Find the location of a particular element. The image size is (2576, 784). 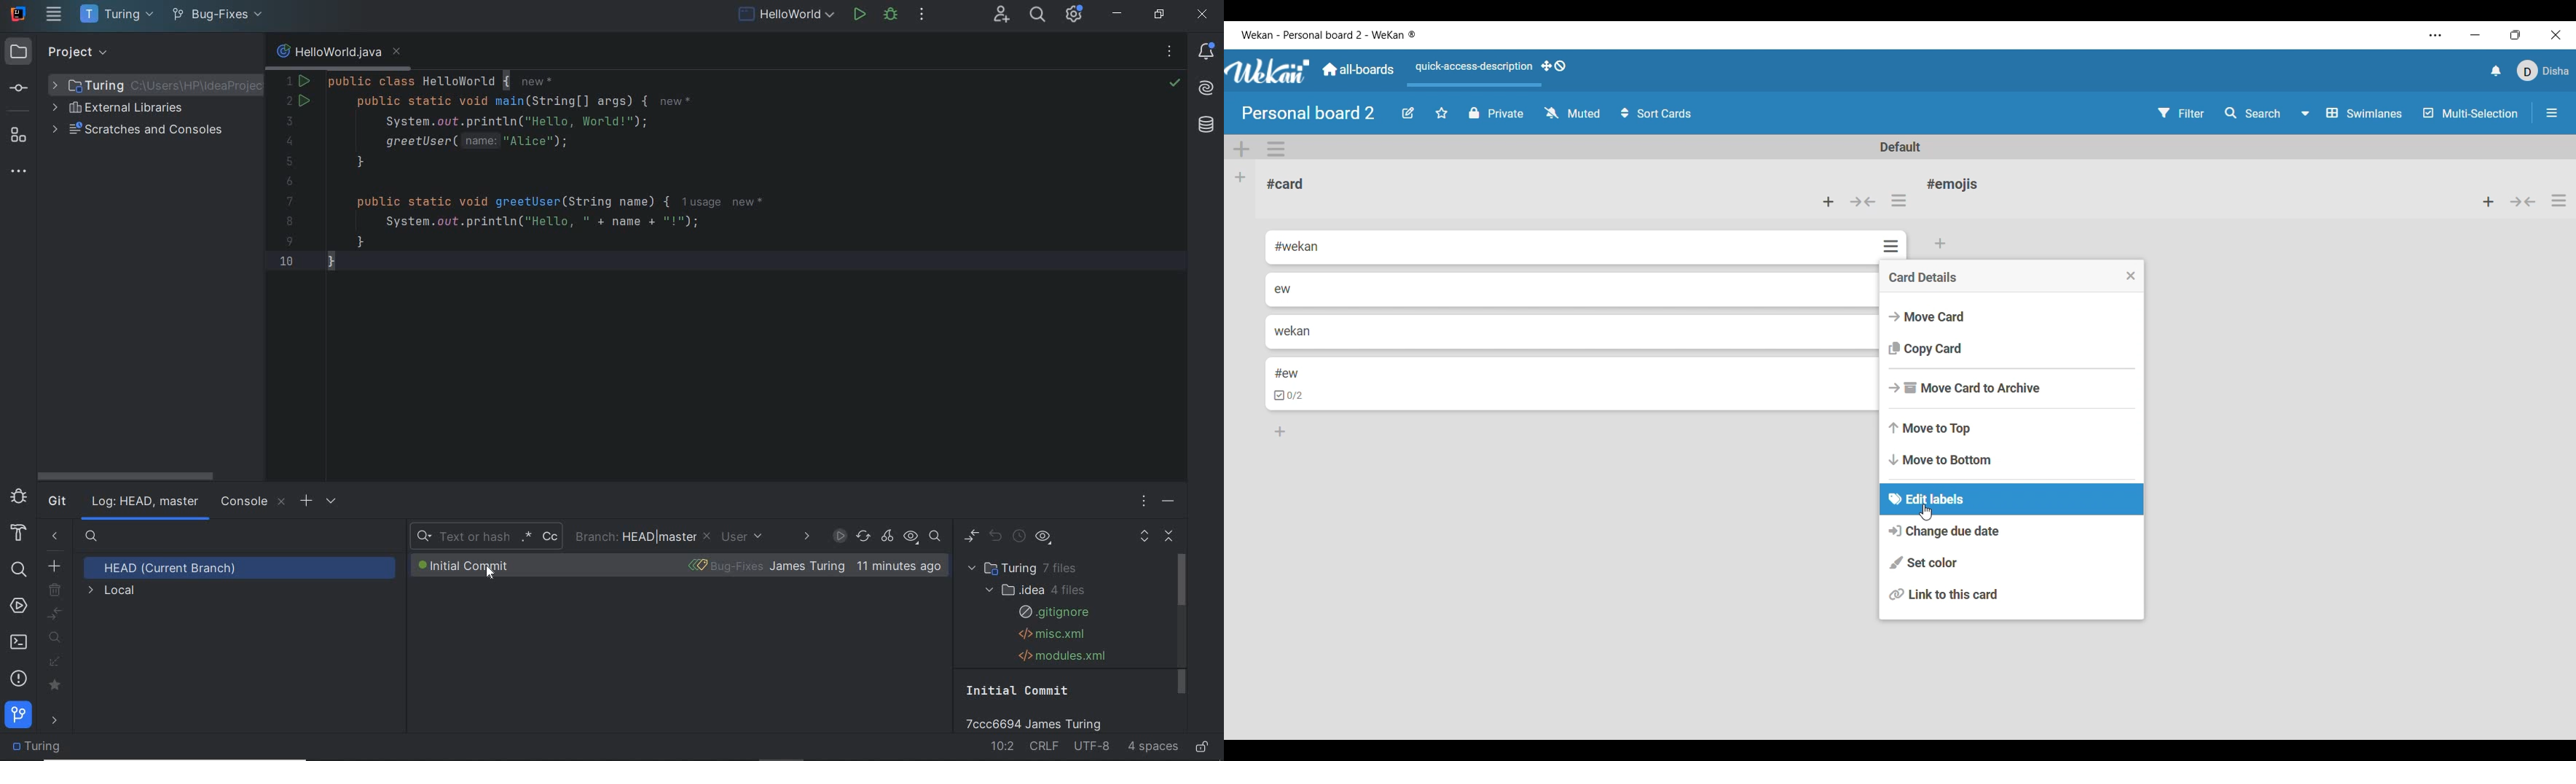

Add list is located at coordinates (1240, 178).